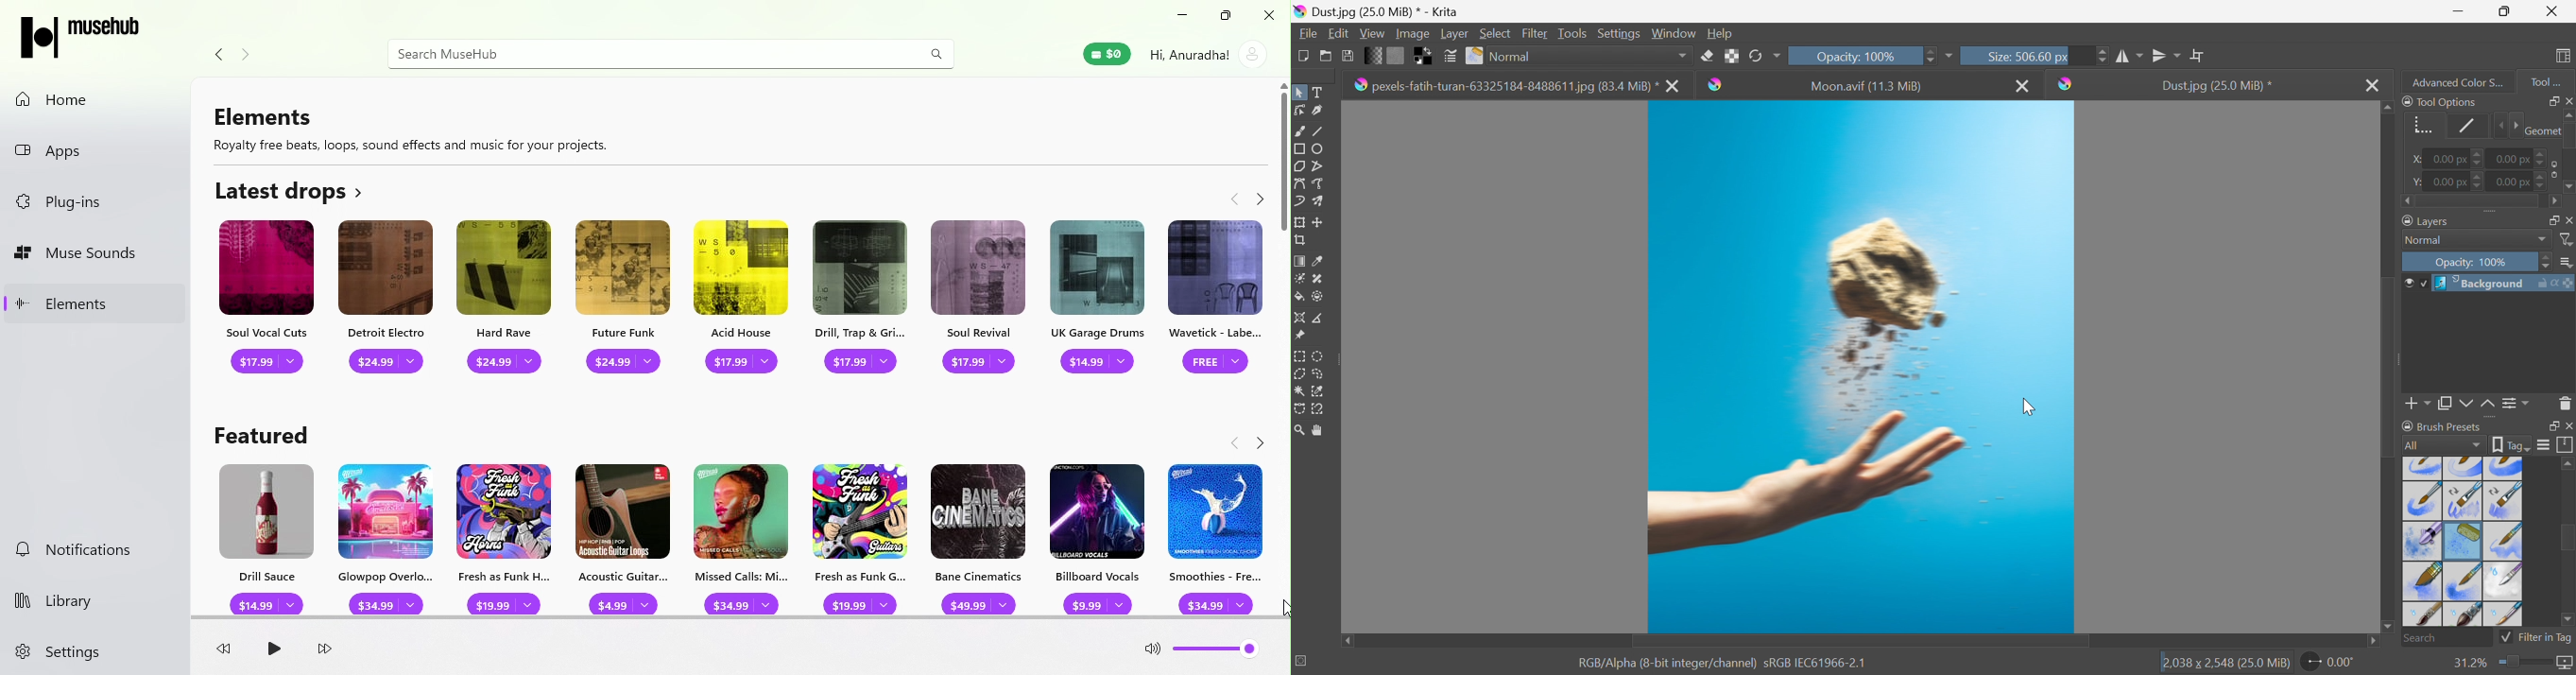 The height and width of the screenshot is (700, 2576). Describe the element at coordinates (1764, 54) in the screenshot. I see `Reload original preset` at that location.